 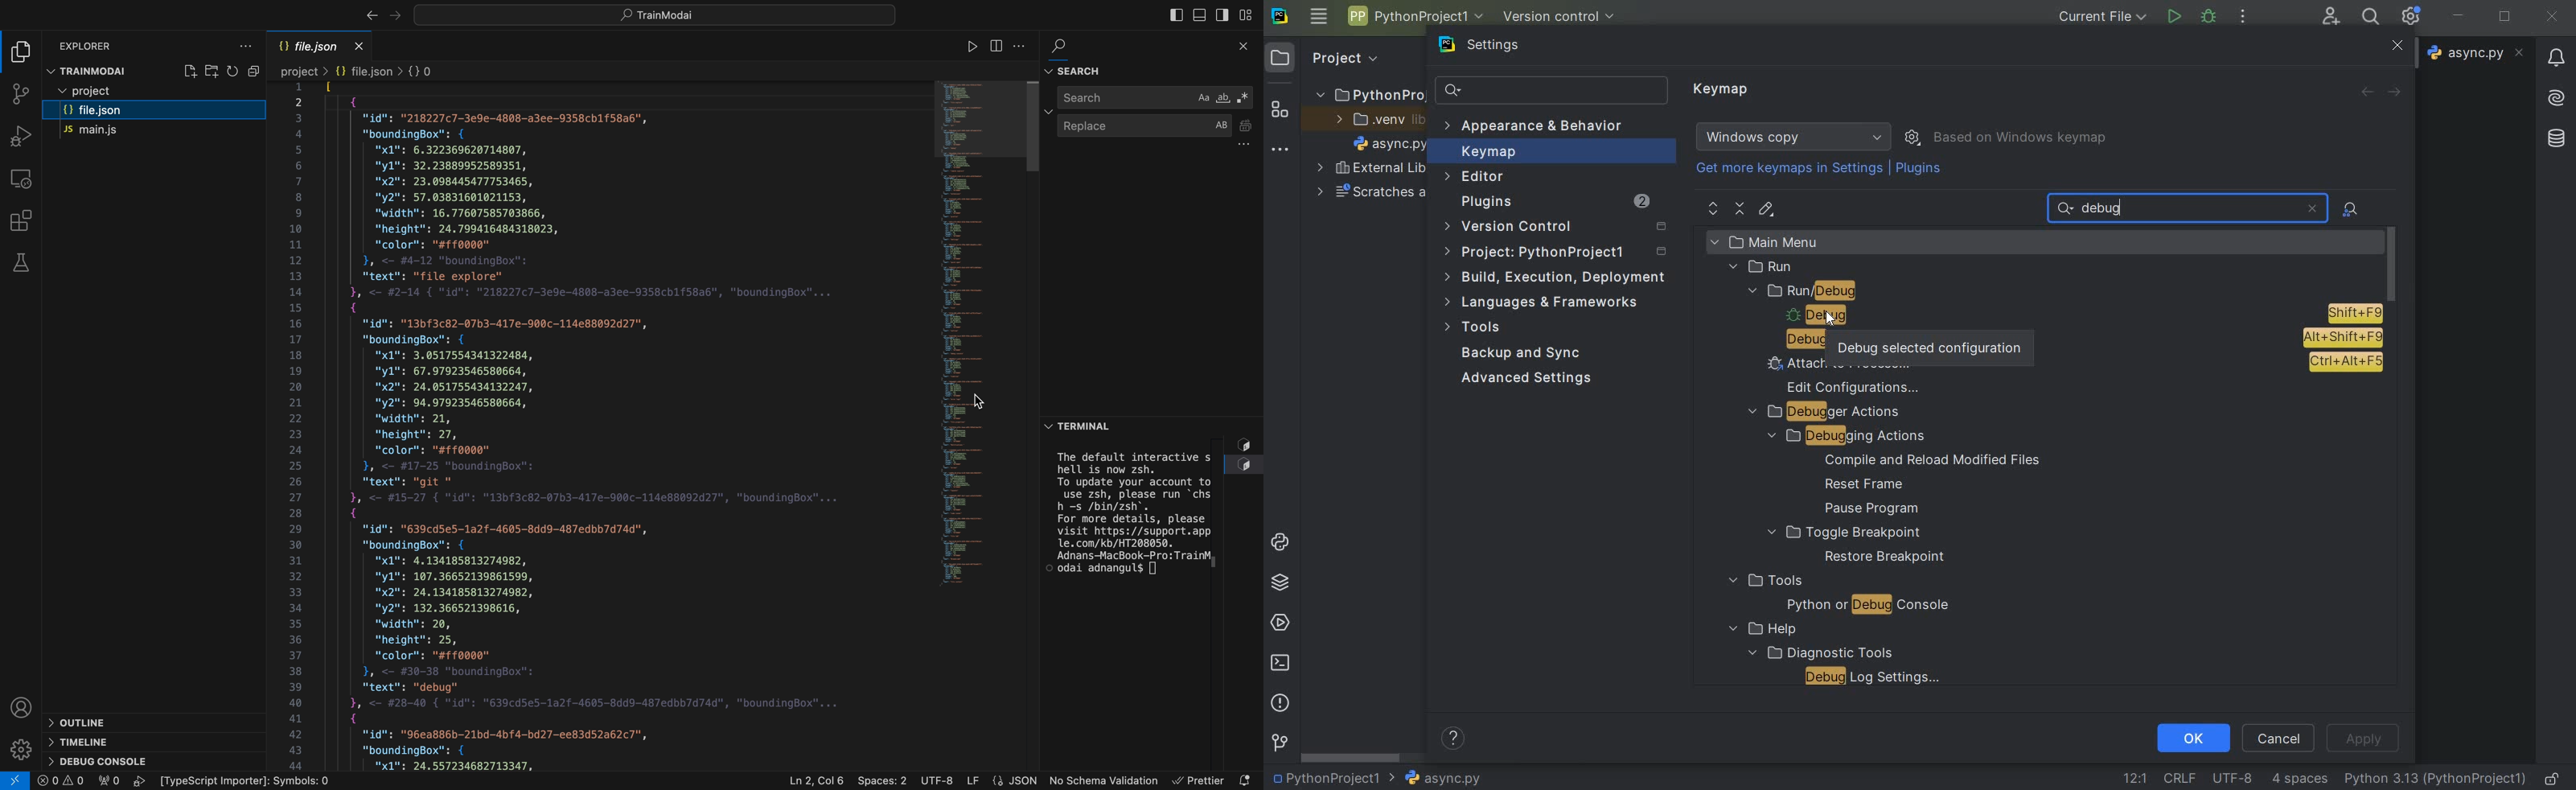 What do you see at coordinates (2209, 15) in the screenshot?
I see `debug` at bounding box center [2209, 15].